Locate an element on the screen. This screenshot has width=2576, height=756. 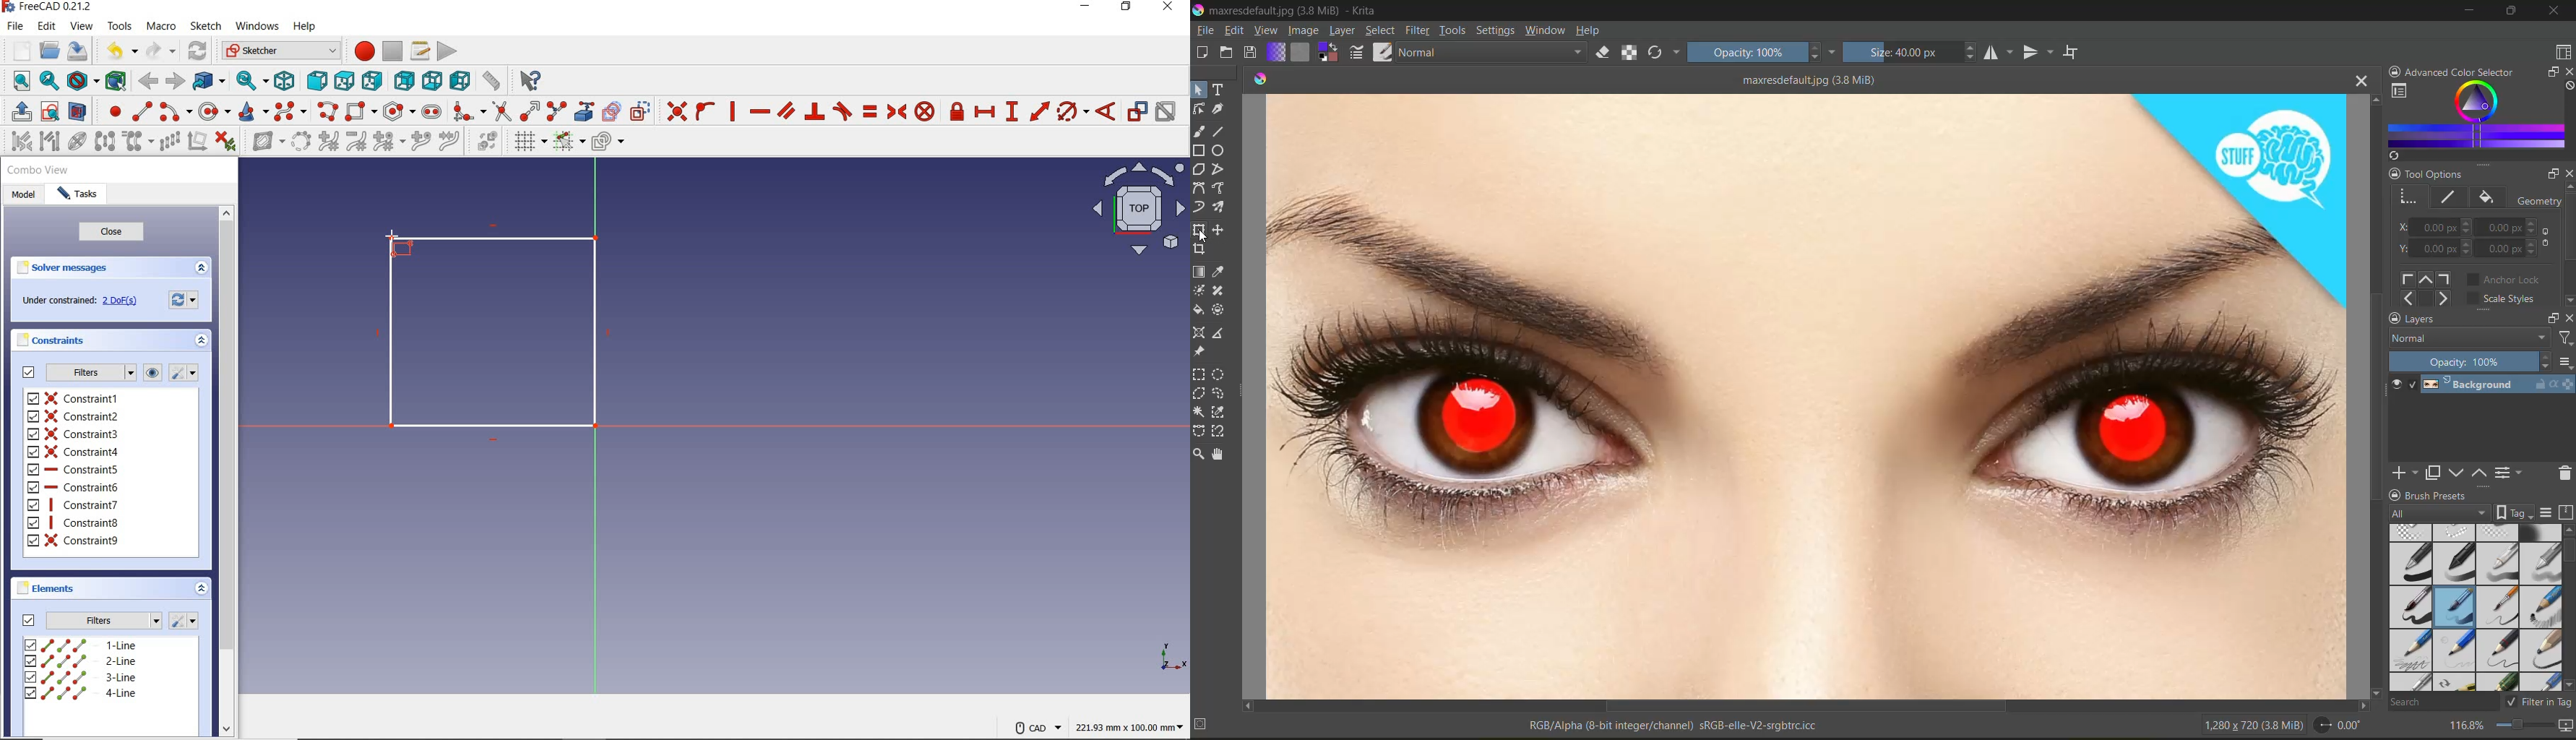
vertical scroll bar is located at coordinates (2567, 606).